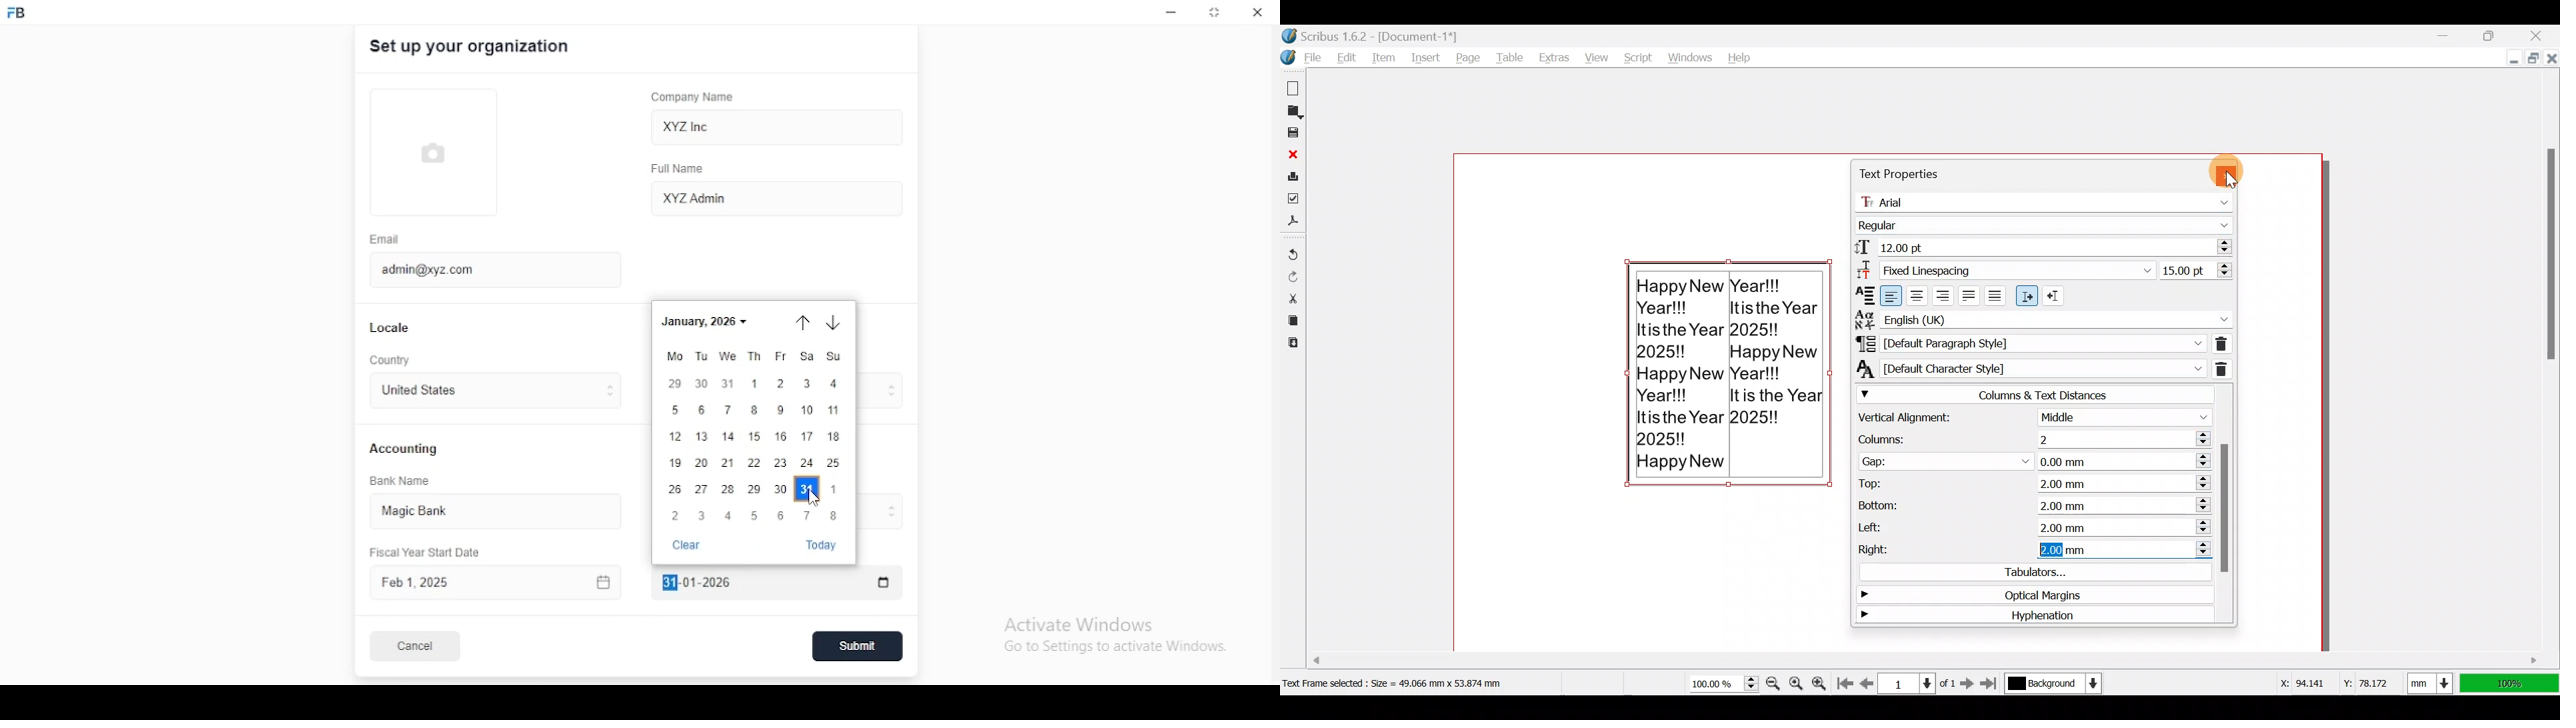 This screenshot has height=728, width=2576. Describe the element at coordinates (683, 169) in the screenshot. I see `full name` at that location.